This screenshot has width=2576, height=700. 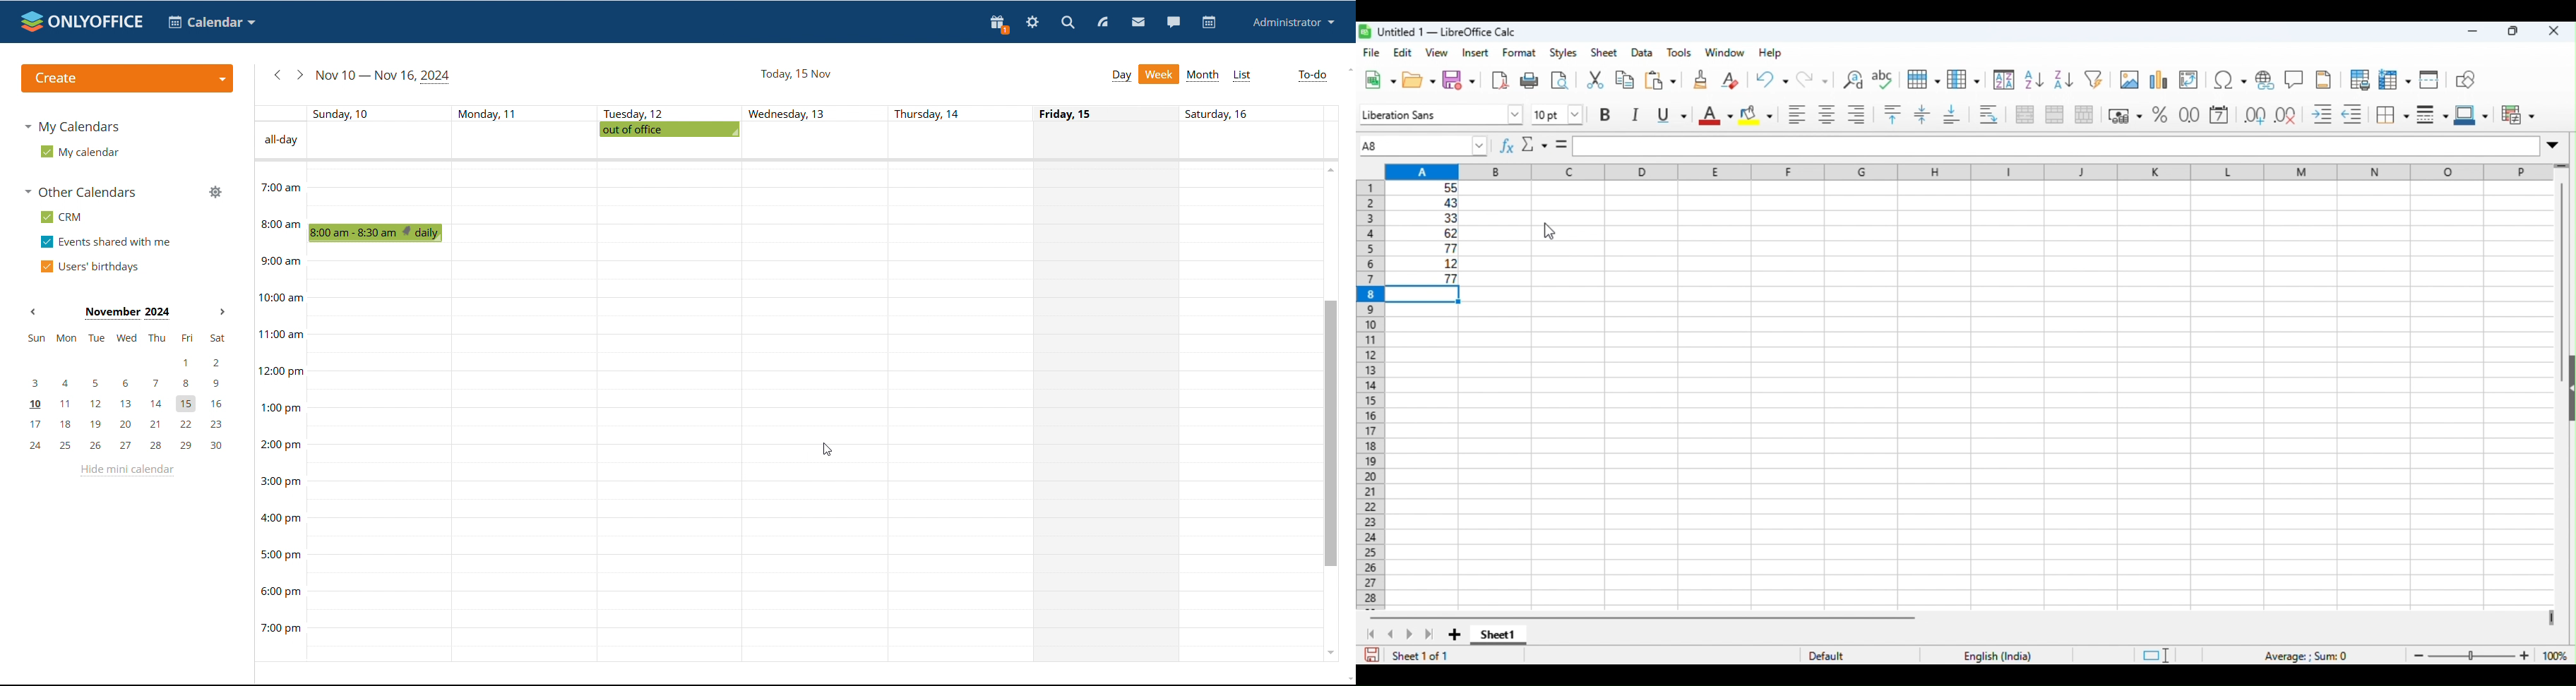 I want to click on first sheet, so click(x=1370, y=635).